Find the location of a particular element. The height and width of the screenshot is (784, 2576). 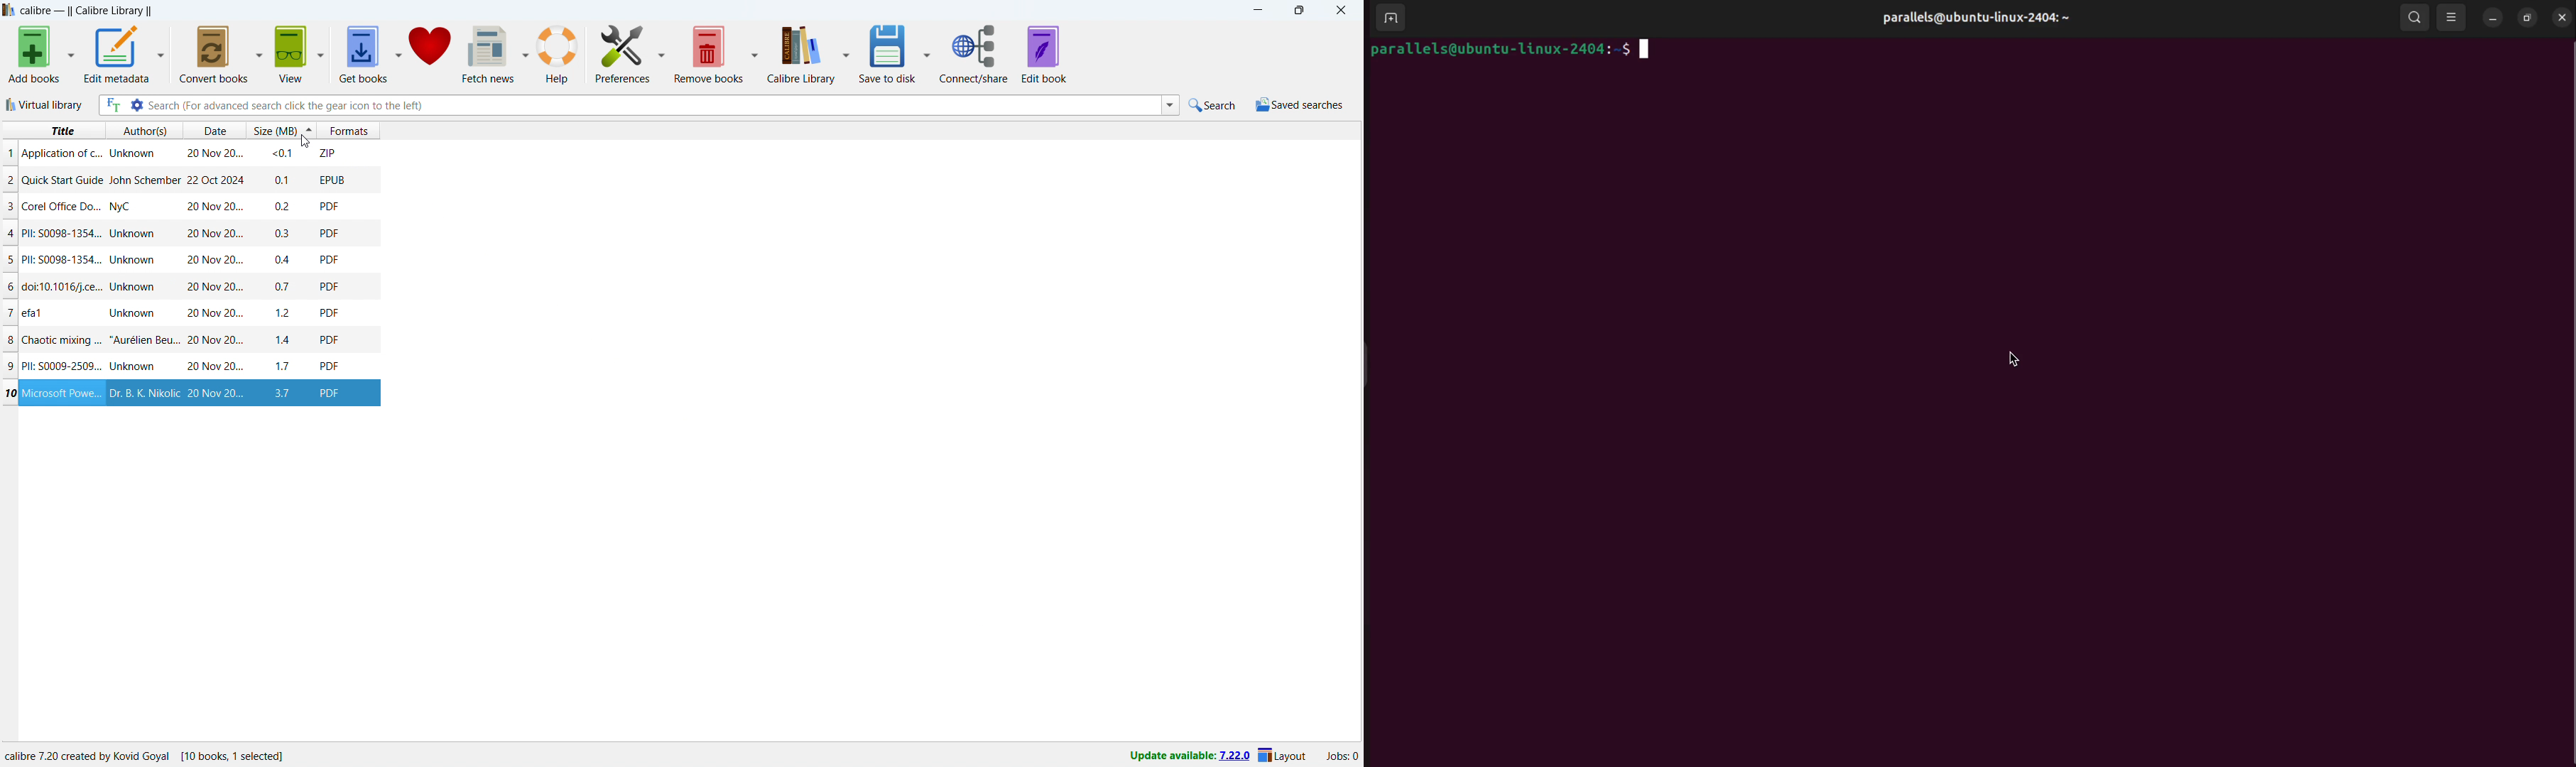

PDF is located at coordinates (330, 311).